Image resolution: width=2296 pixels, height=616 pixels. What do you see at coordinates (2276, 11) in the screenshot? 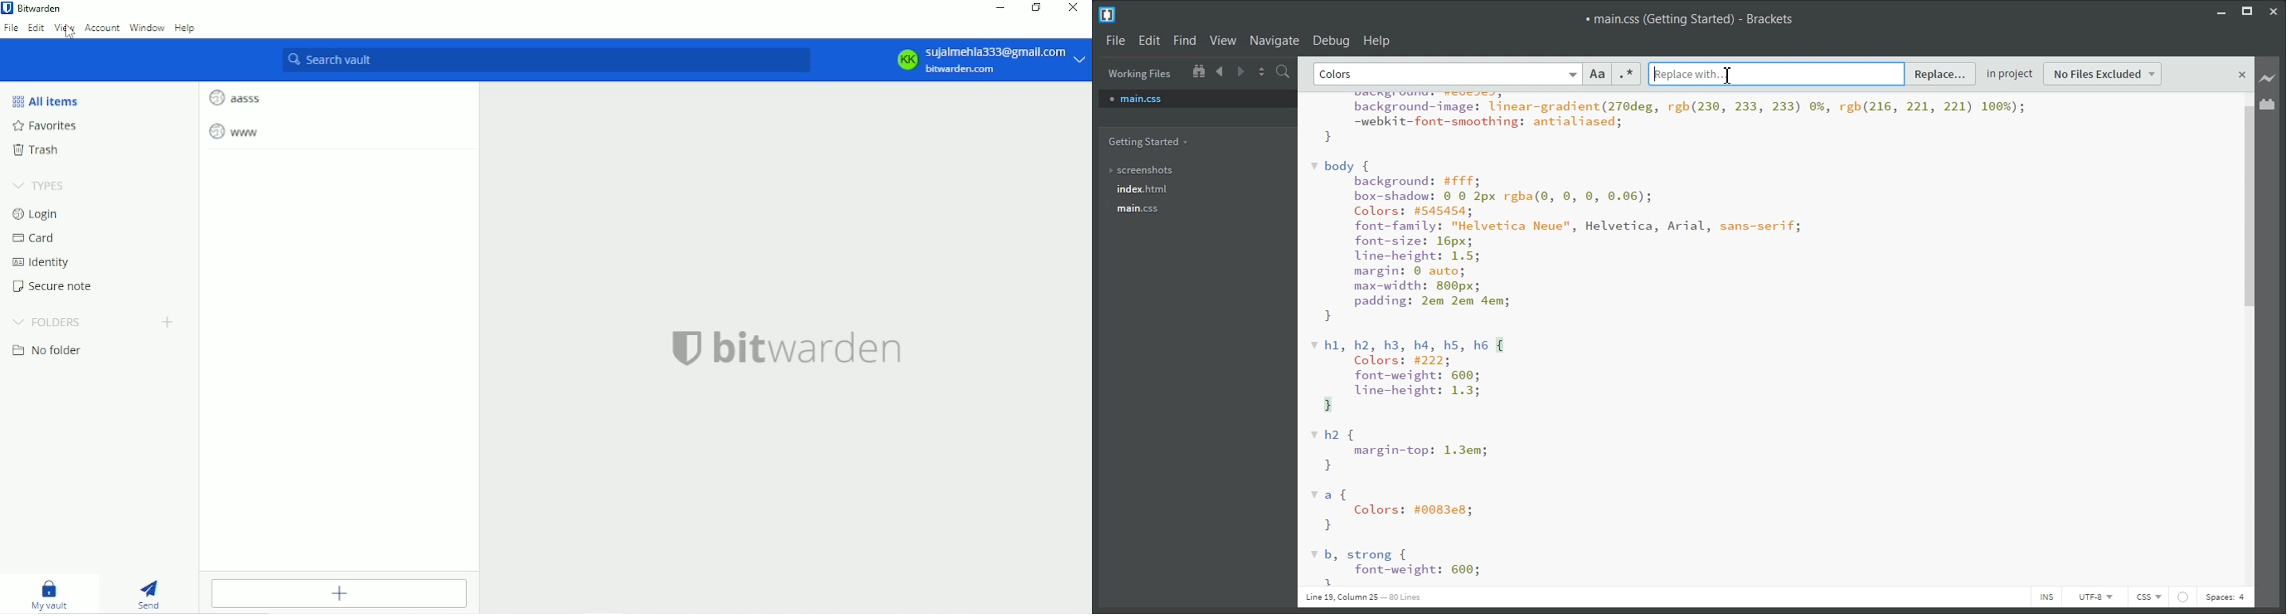
I see `Close` at bounding box center [2276, 11].